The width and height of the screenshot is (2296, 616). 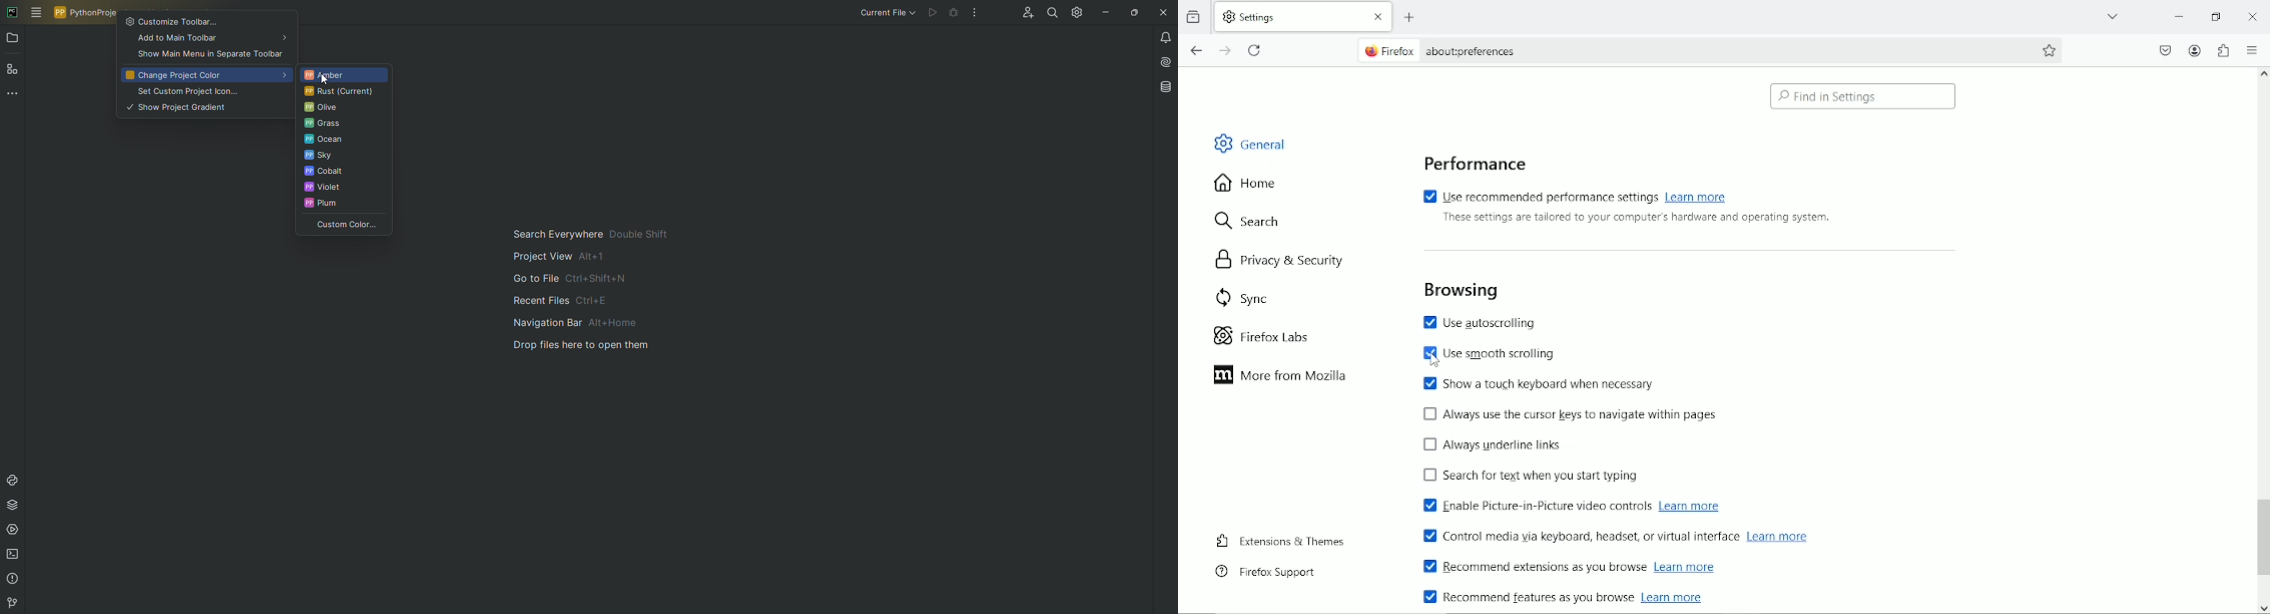 What do you see at coordinates (1049, 13) in the screenshot?
I see `Find` at bounding box center [1049, 13].